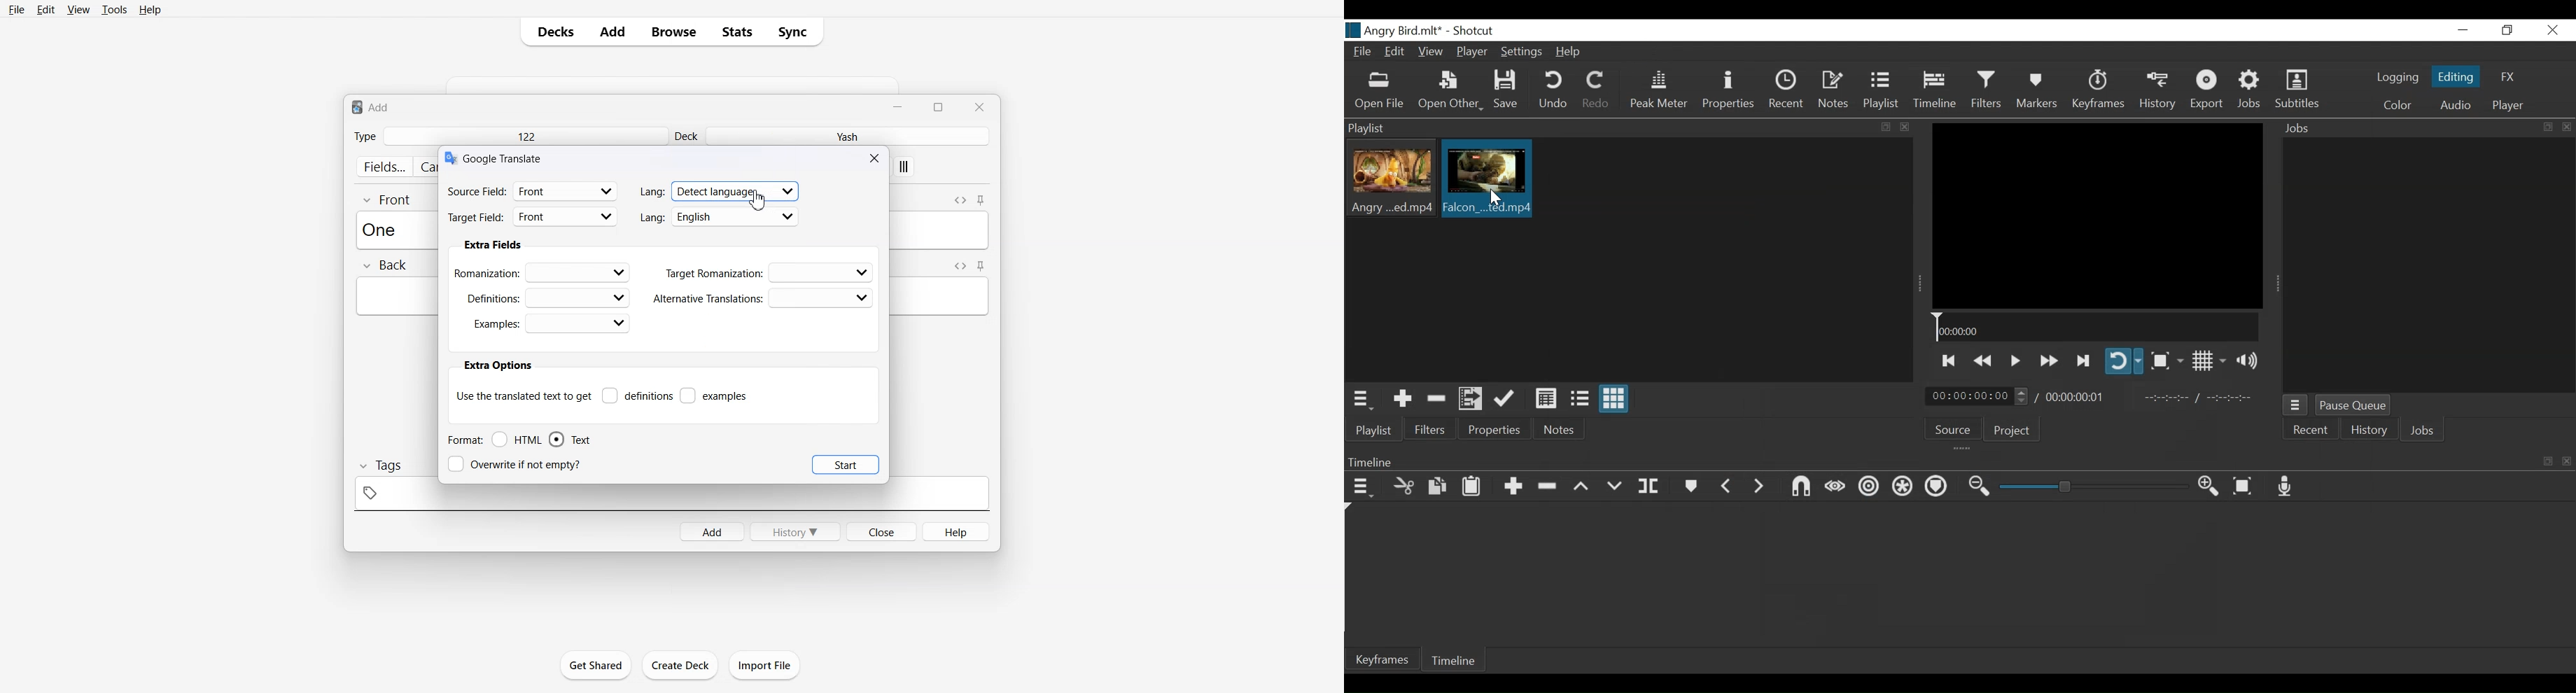 This screenshot has height=700, width=2576. What do you see at coordinates (1957, 428) in the screenshot?
I see `Source` at bounding box center [1957, 428].